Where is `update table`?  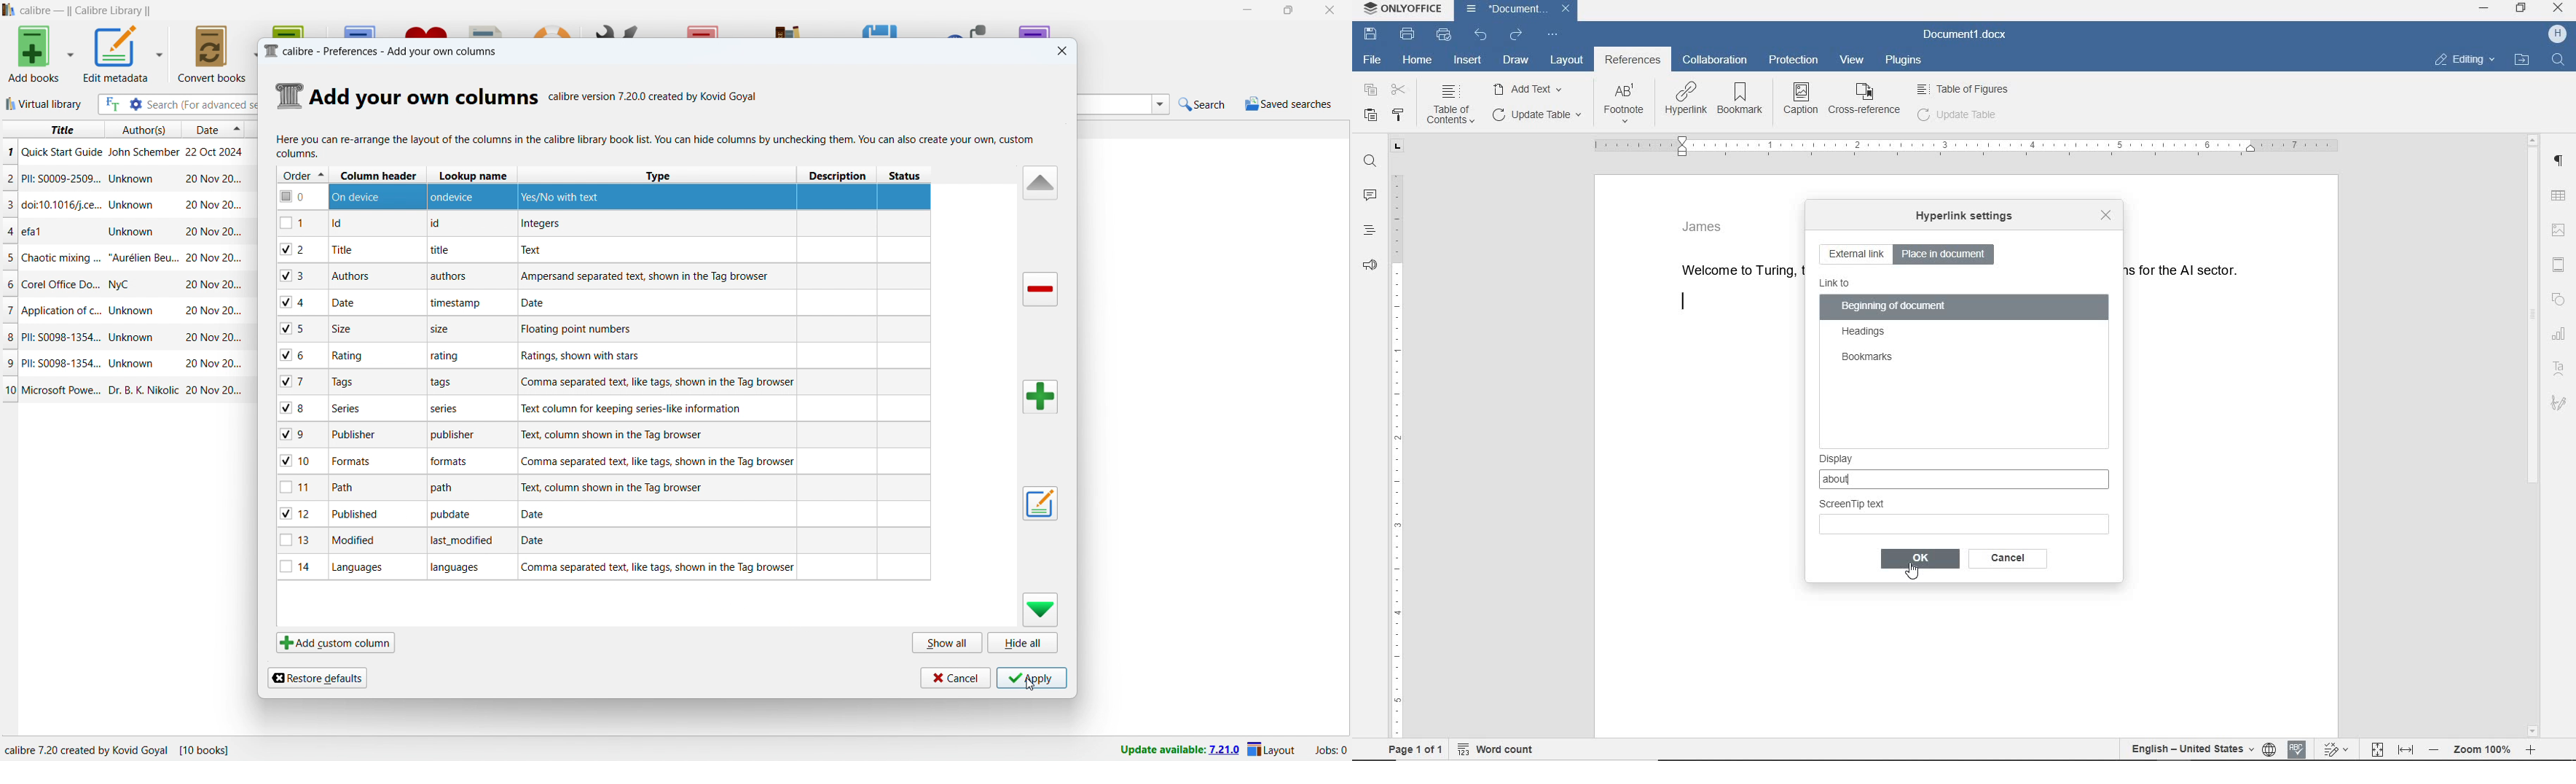
update table is located at coordinates (1957, 114).